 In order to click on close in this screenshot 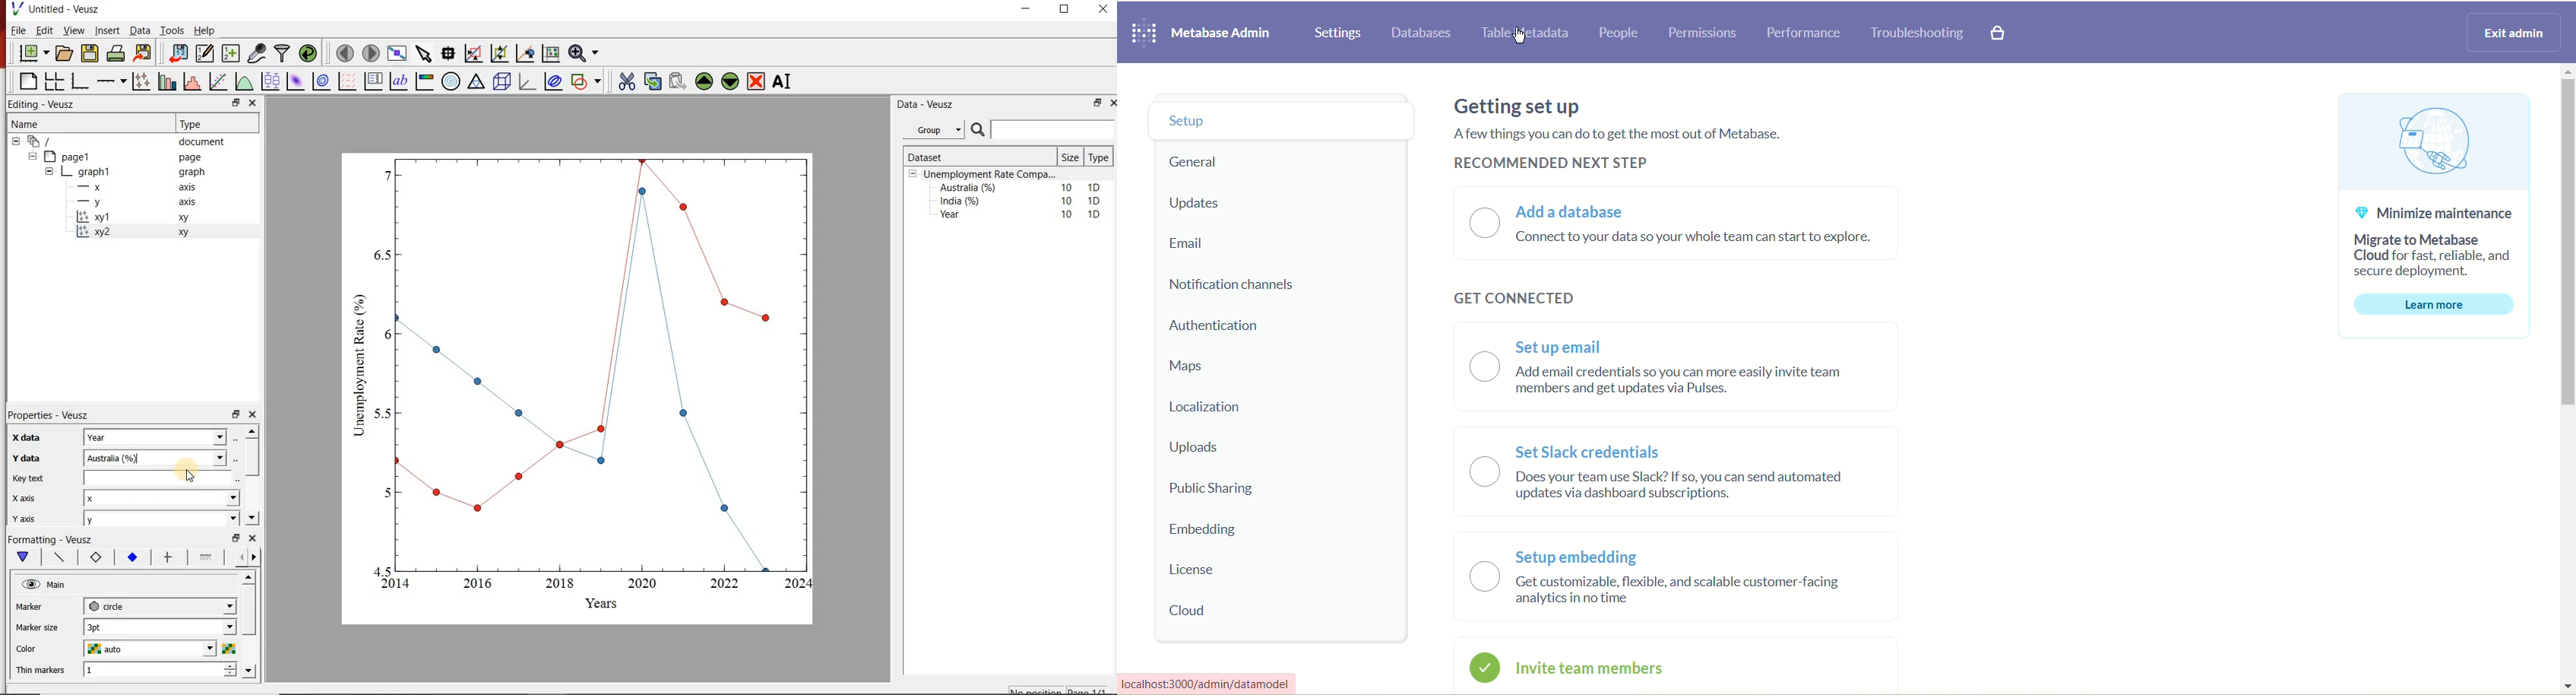, I will do `click(253, 538)`.